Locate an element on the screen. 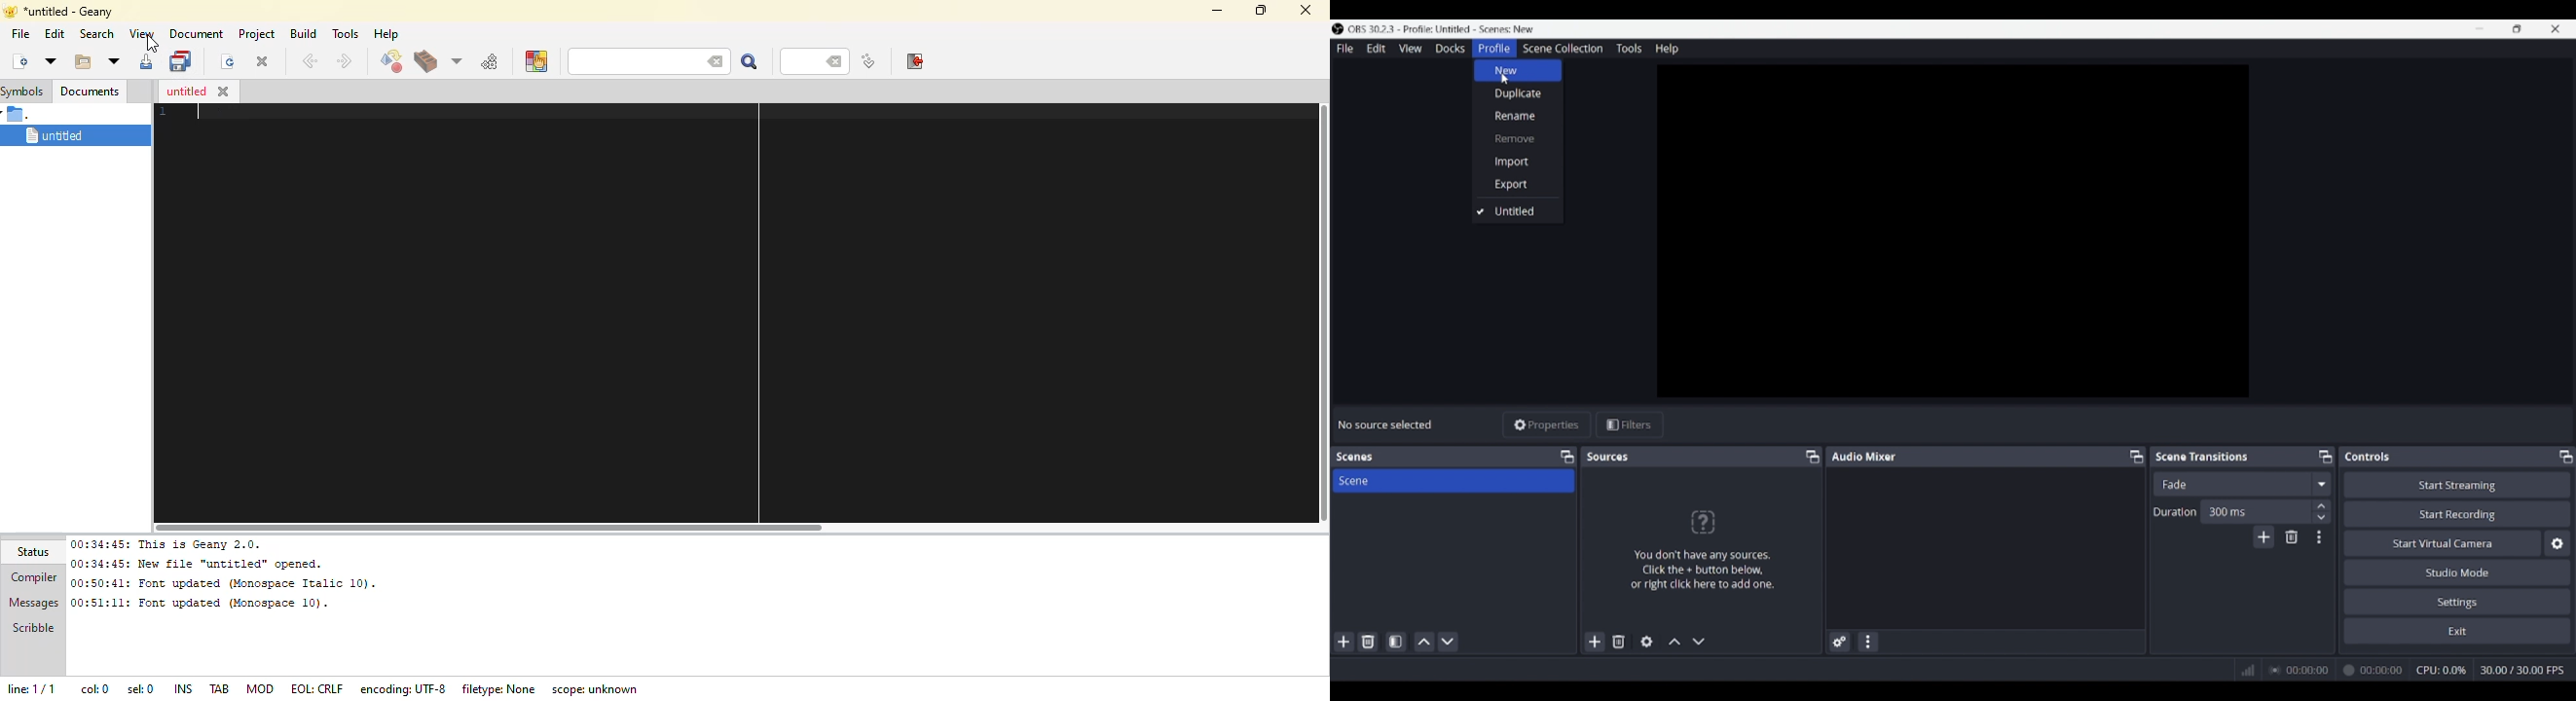  Remove selected source is located at coordinates (1619, 641).